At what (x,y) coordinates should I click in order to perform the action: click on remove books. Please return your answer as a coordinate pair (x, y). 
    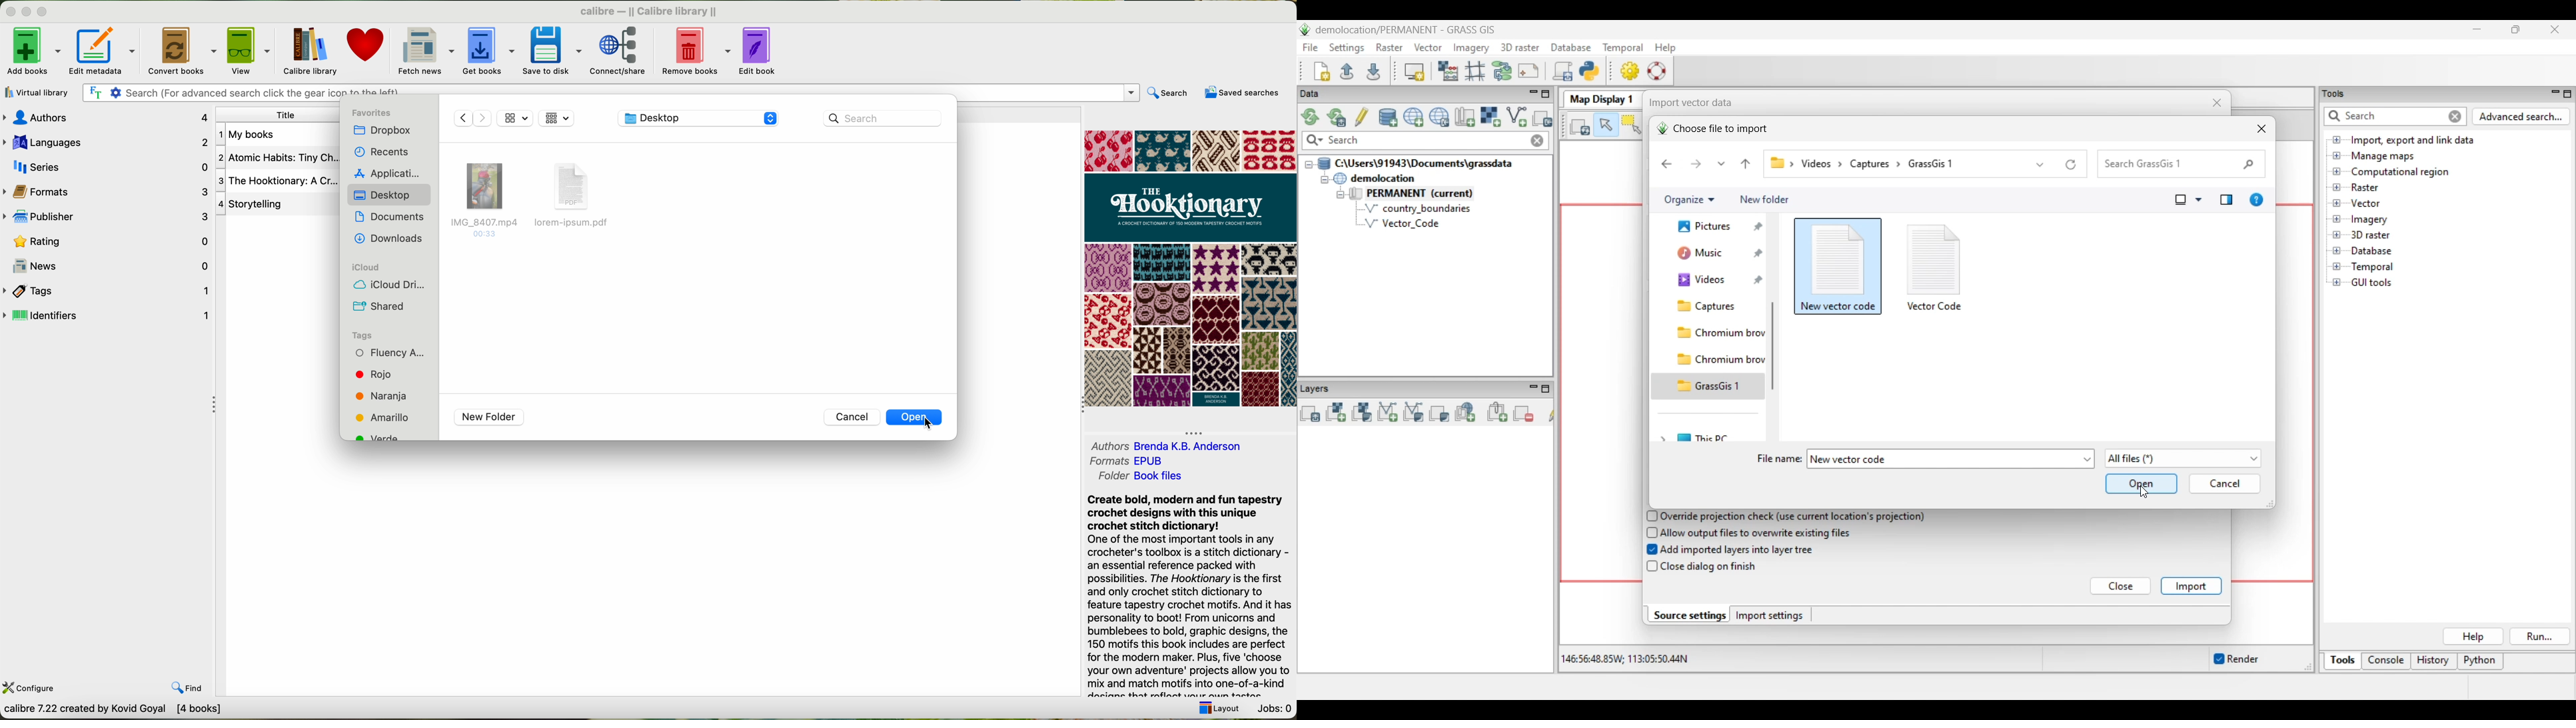
    Looking at the image, I should click on (697, 51).